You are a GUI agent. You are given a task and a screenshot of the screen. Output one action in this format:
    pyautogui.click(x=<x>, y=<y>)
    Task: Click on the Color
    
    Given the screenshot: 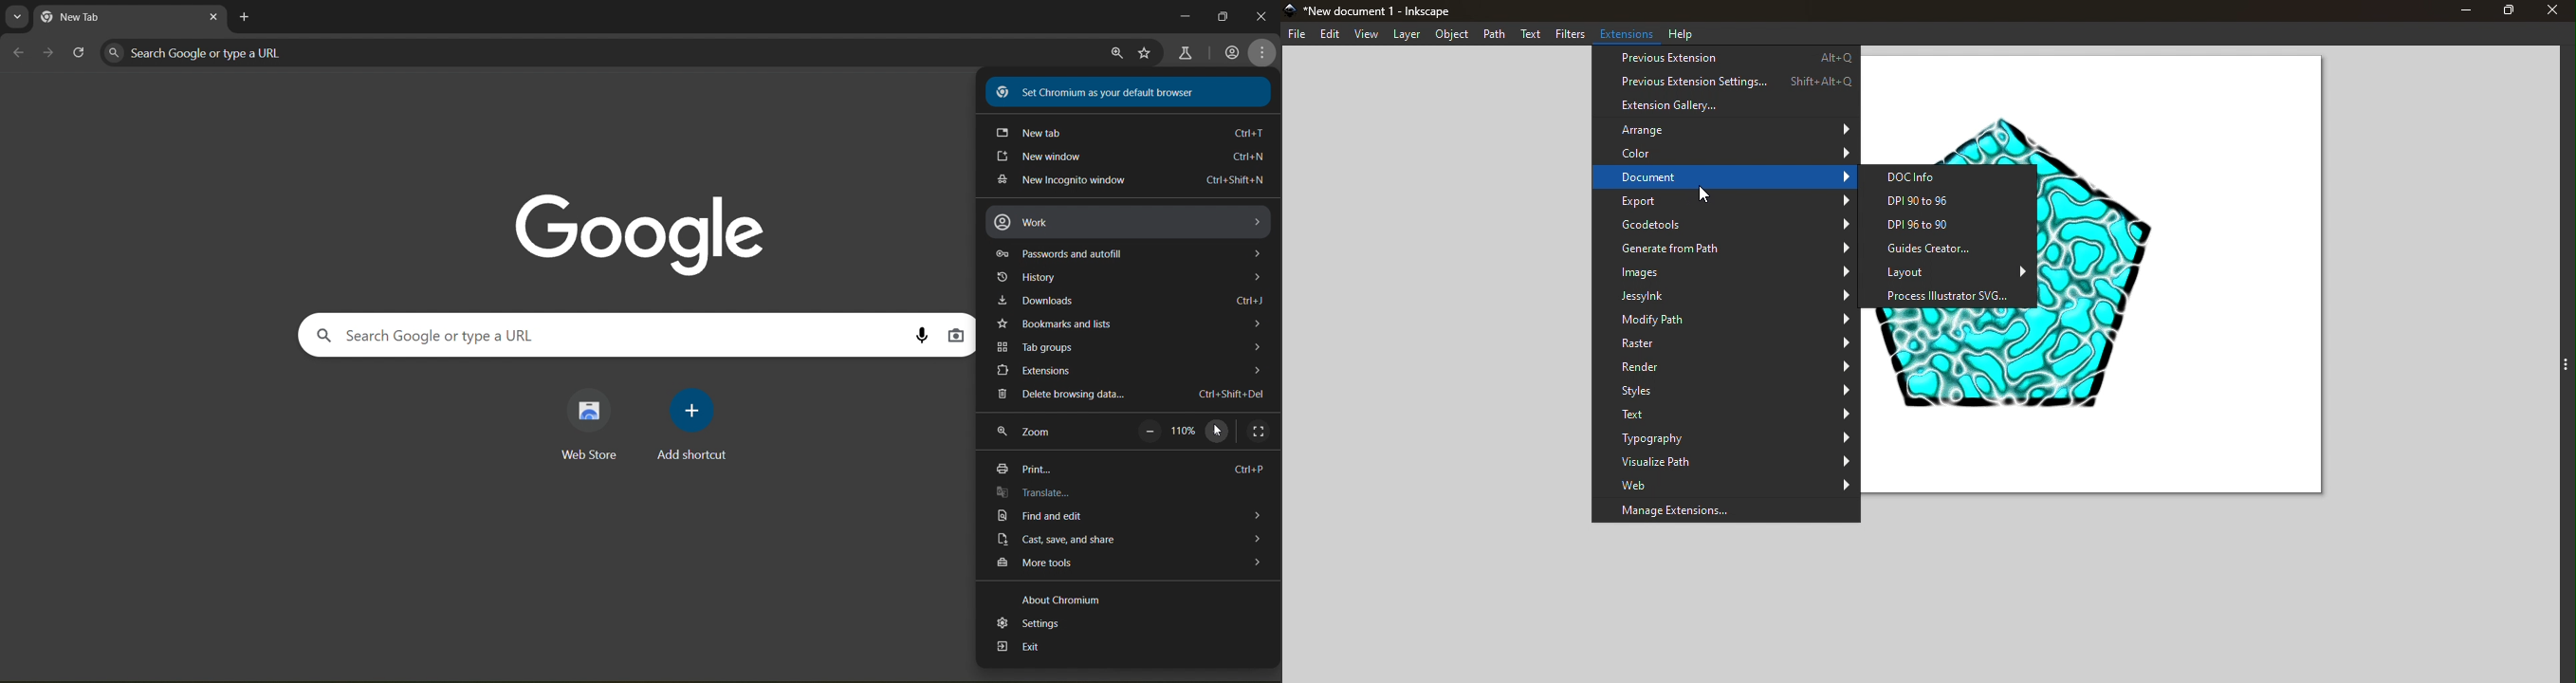 What is the action you would take?
    pyautogui.click(x=1725, y=152)
    